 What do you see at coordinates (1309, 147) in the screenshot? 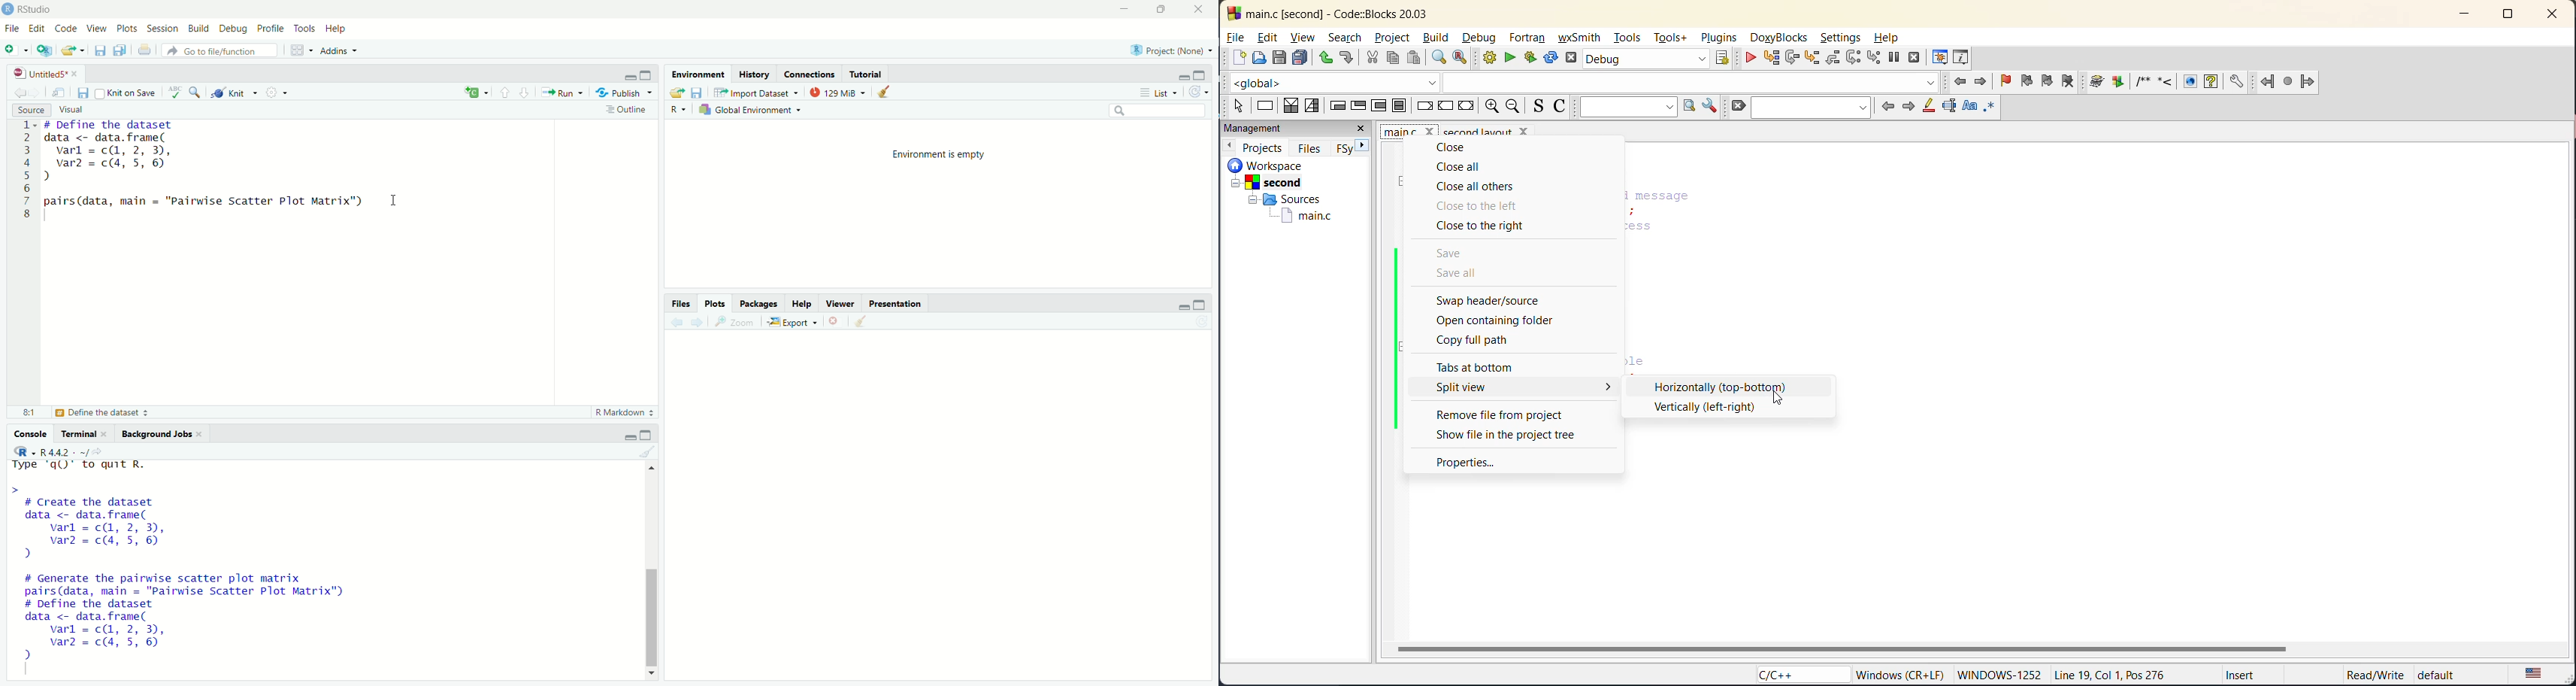
I see `files` at bounding box center [1309, 147].